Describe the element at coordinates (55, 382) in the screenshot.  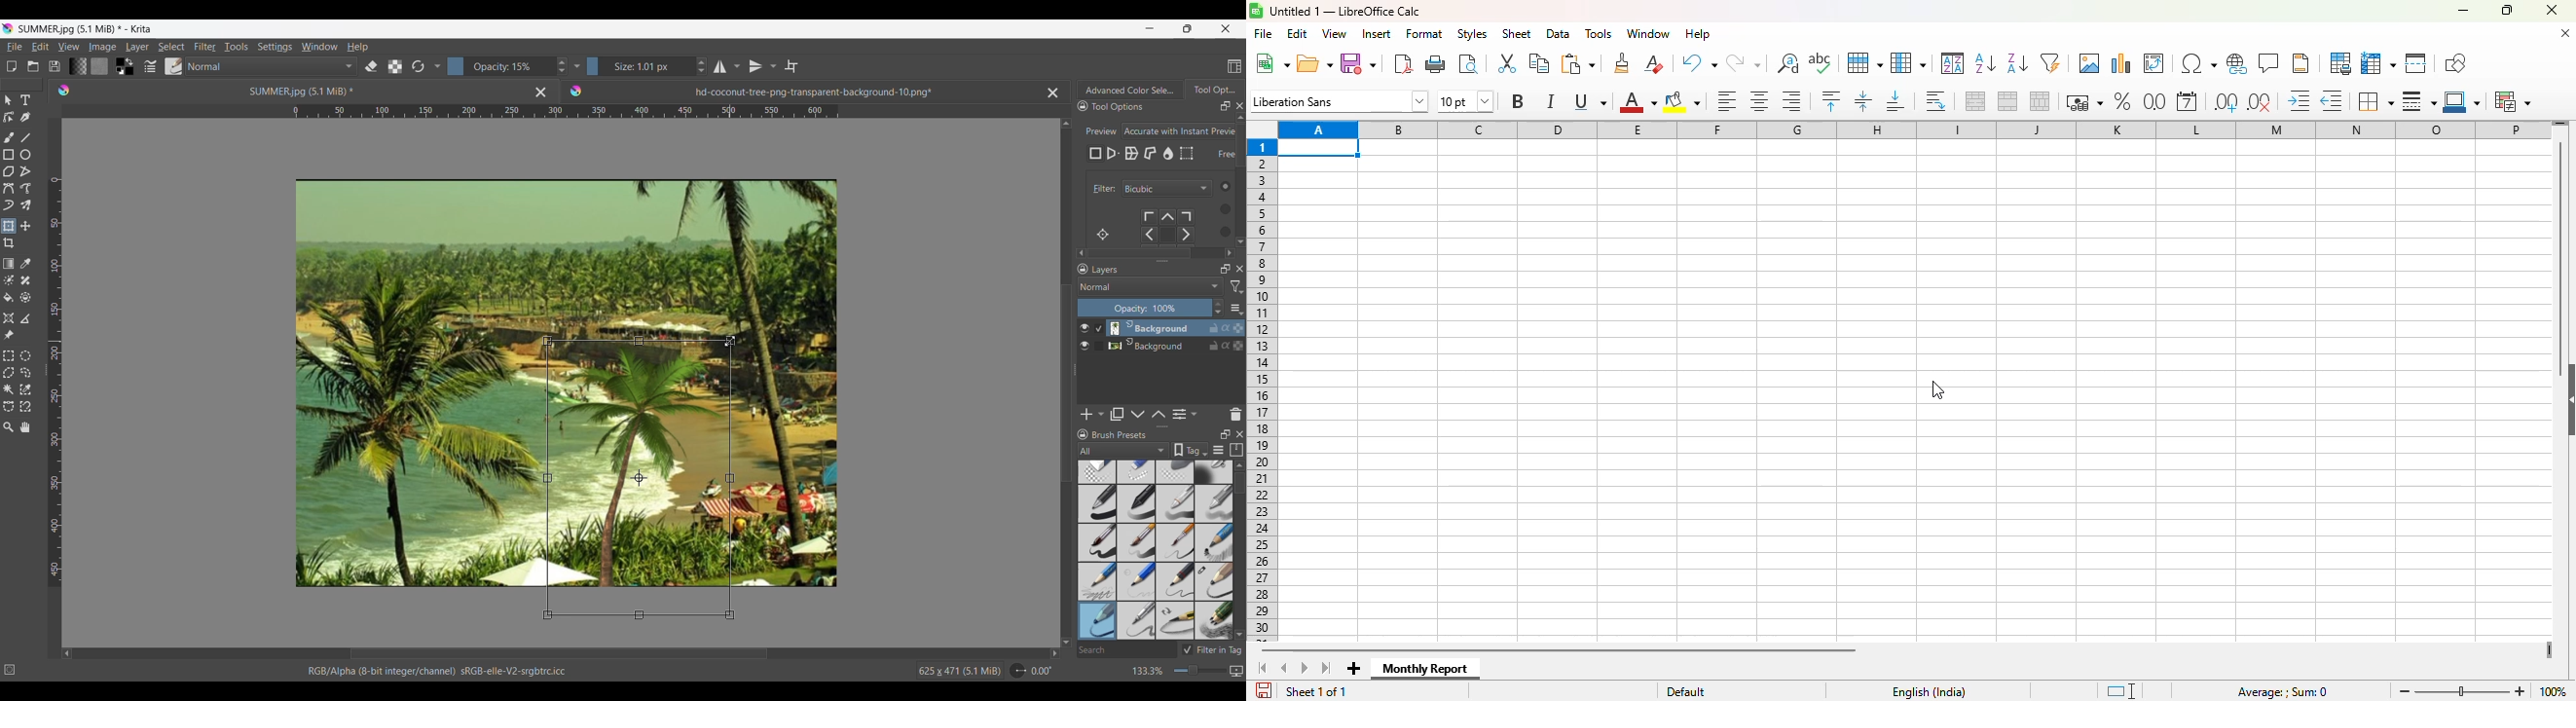
I see `Vertical ruler` at that location.